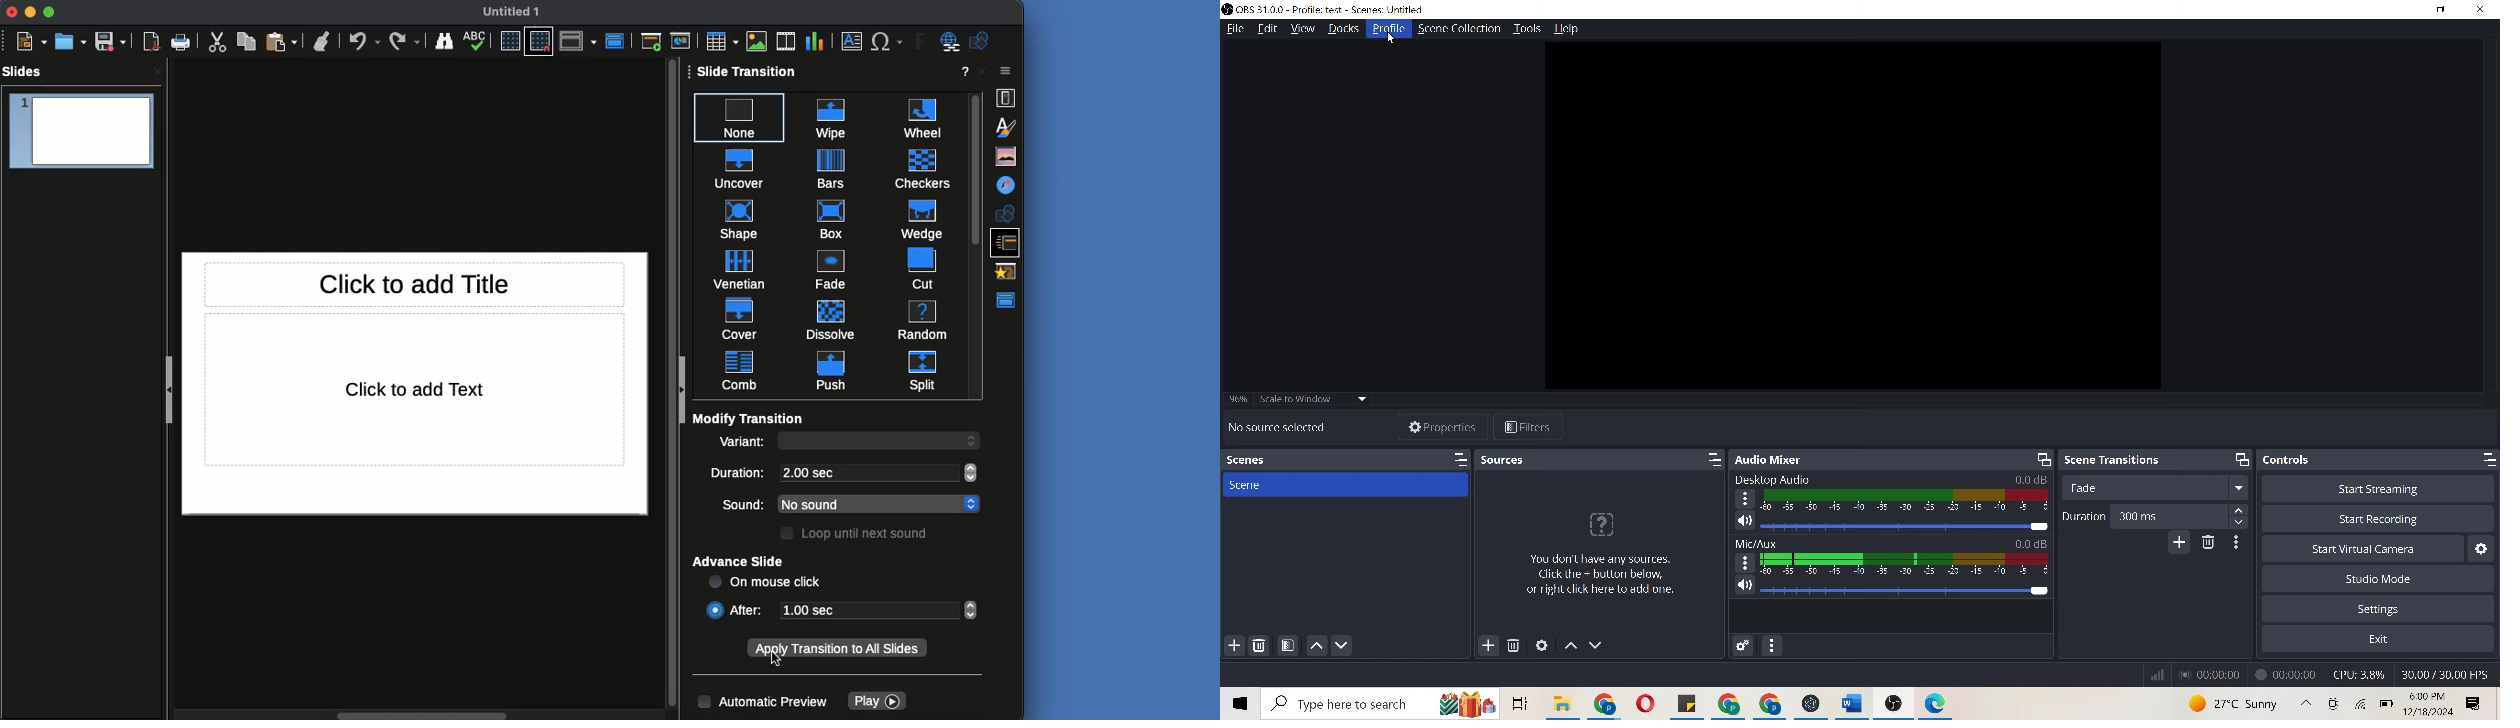  Describe the element at coordinates (26, 71) in the screenshot. I see `Slides` at that location.